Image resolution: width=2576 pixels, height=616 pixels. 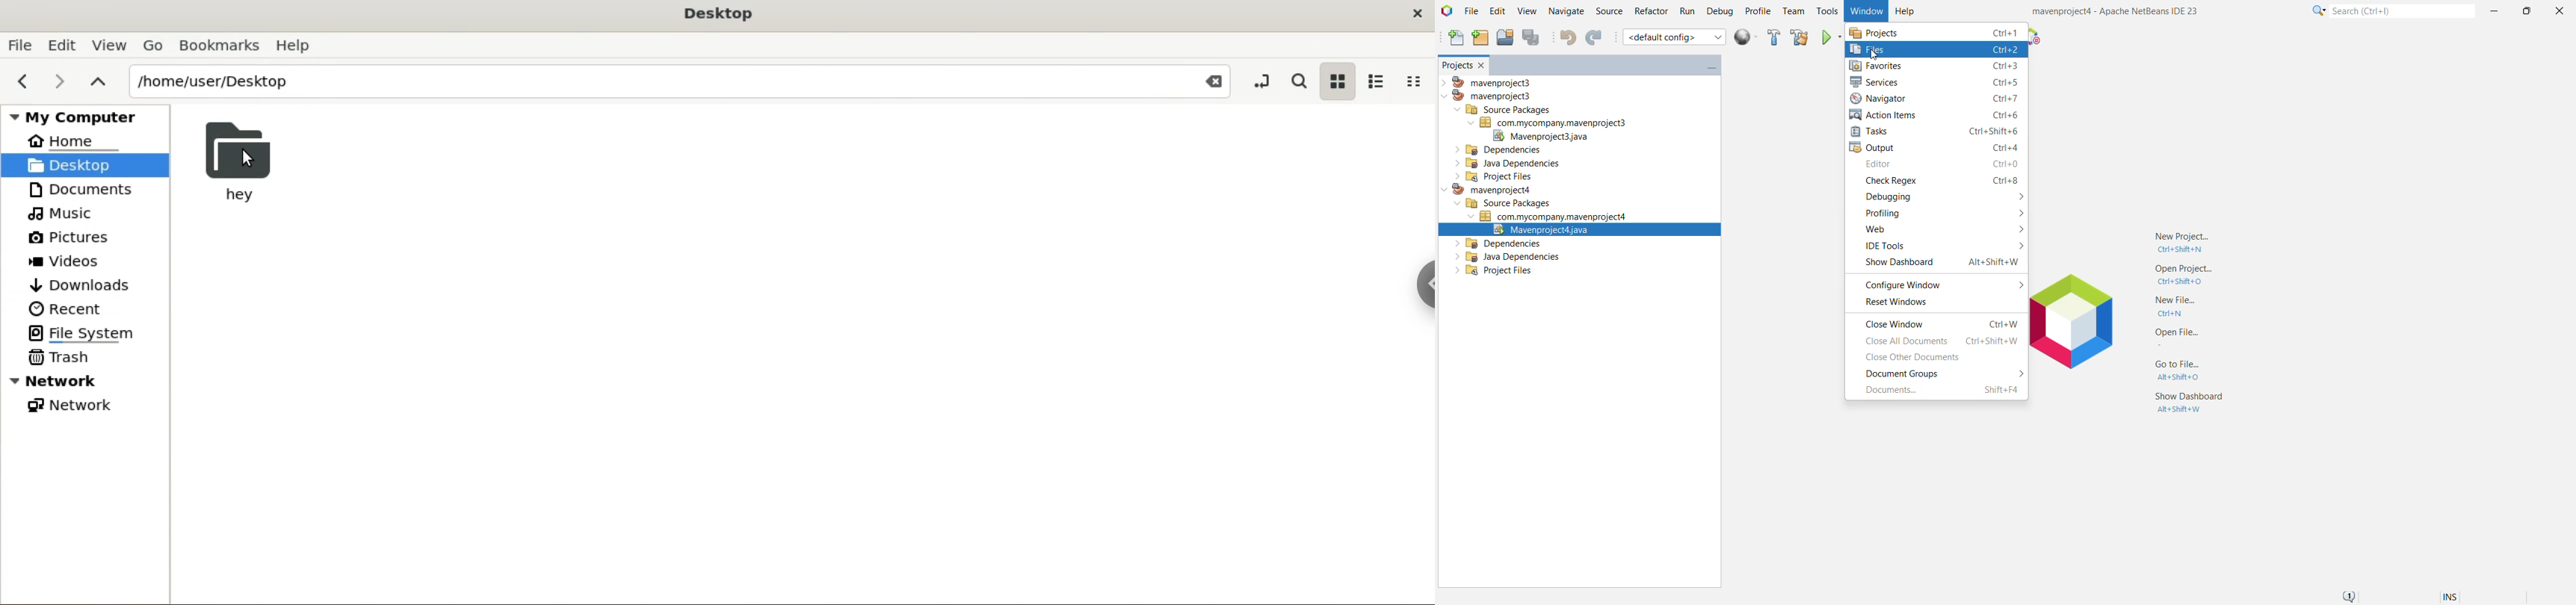 What do you see at coordinates (1533, 39) in the screenshot?
I see `Save All` at bounding box center [1533, 39].